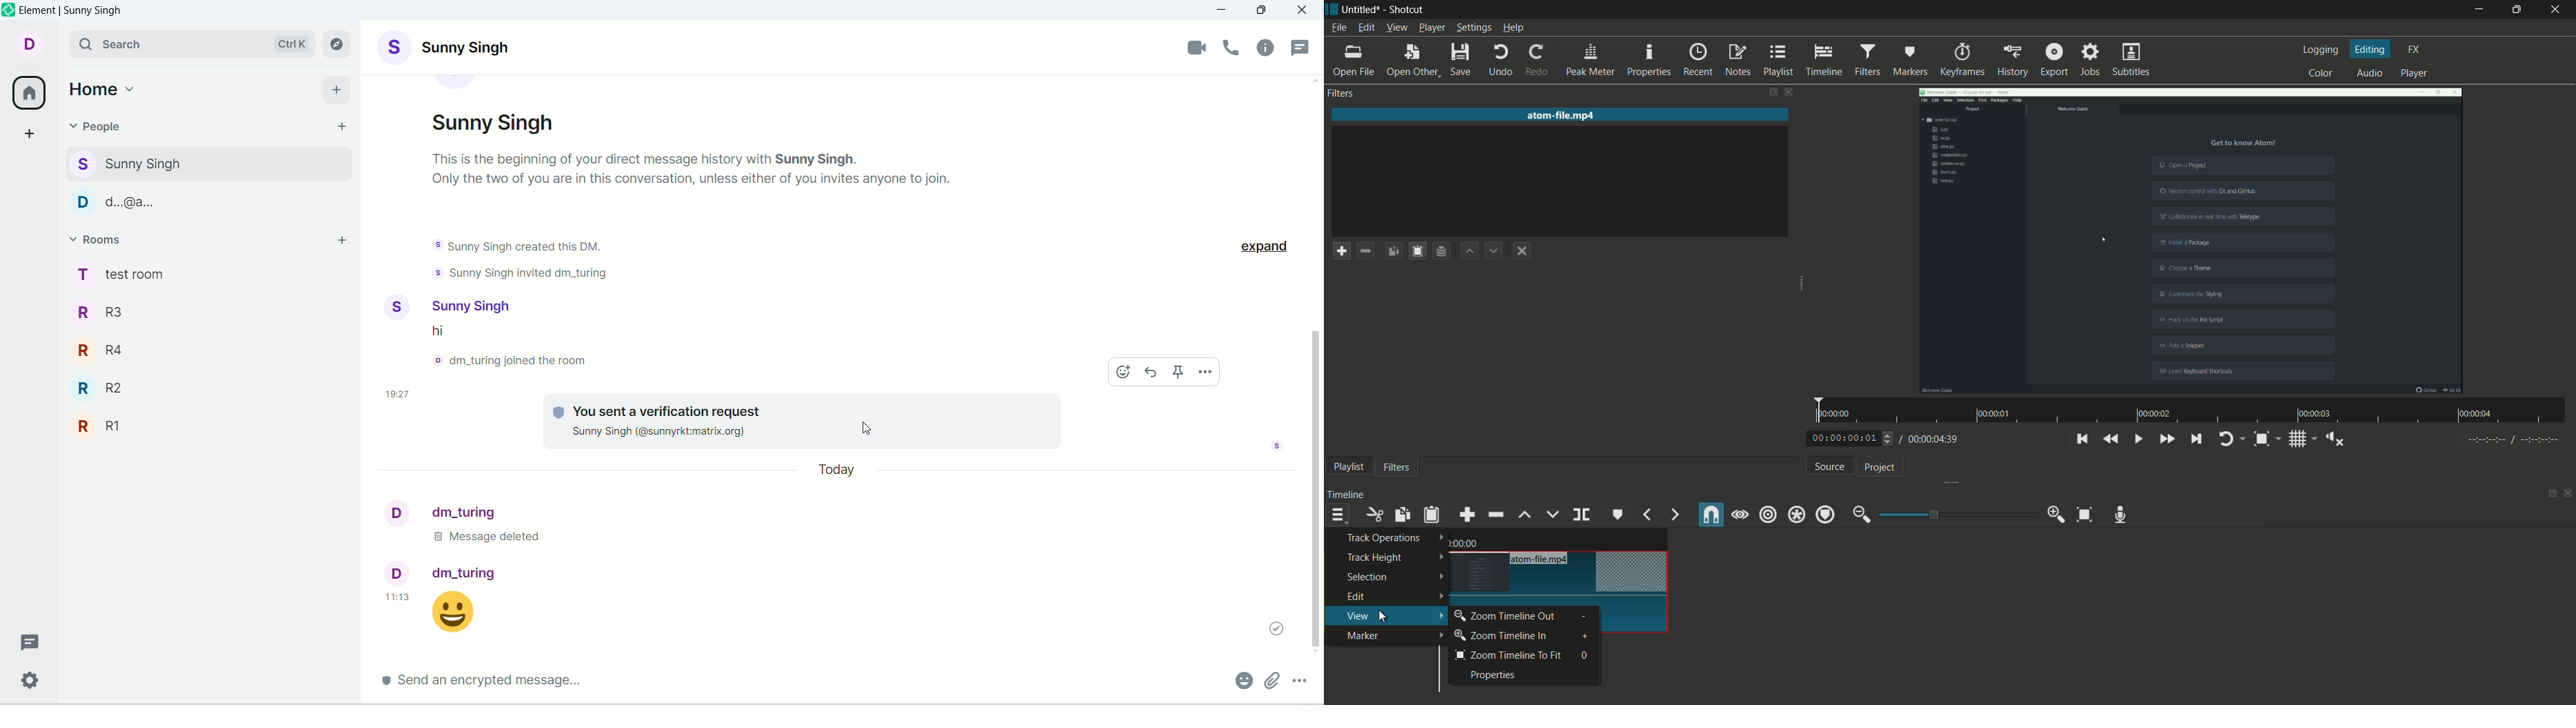 This screenshot has width=2576, height=728. What do you see at coordinates (1933, 439) in the screenshot?
I see `total time` at bounding box center [1933, 439].